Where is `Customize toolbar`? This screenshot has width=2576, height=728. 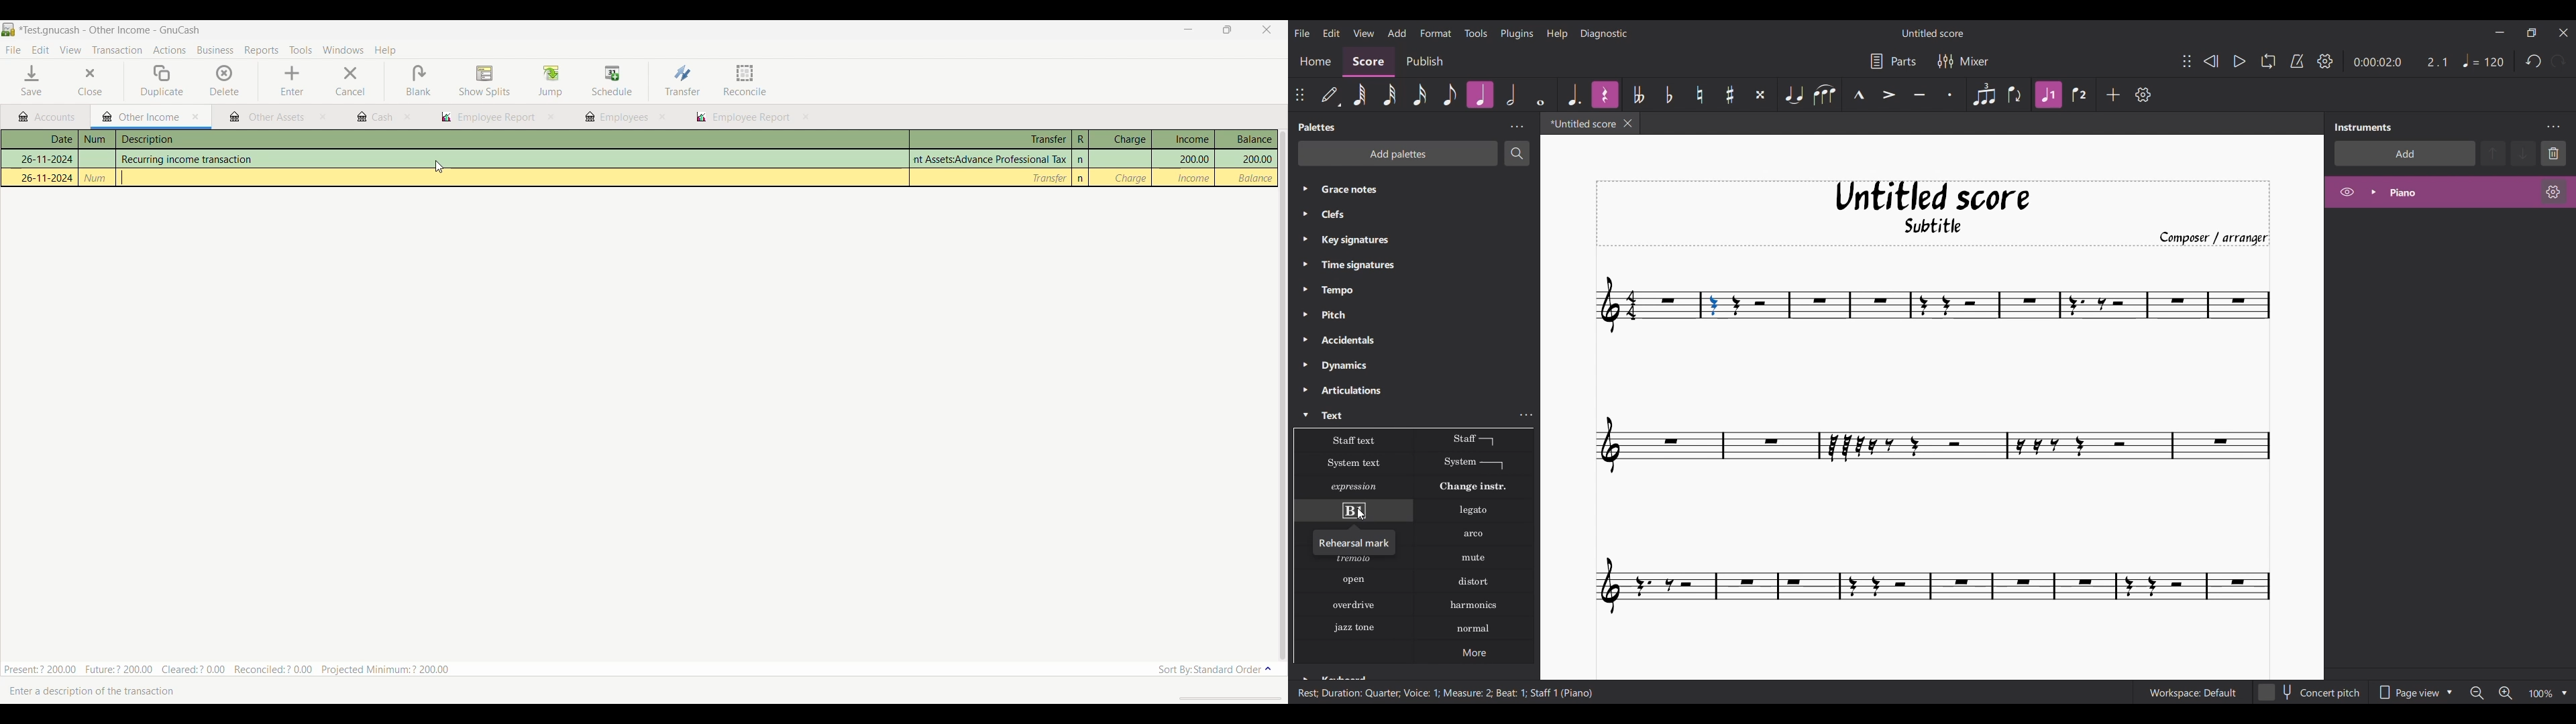
Customize toolbar is located at coordinates (2143, 95).